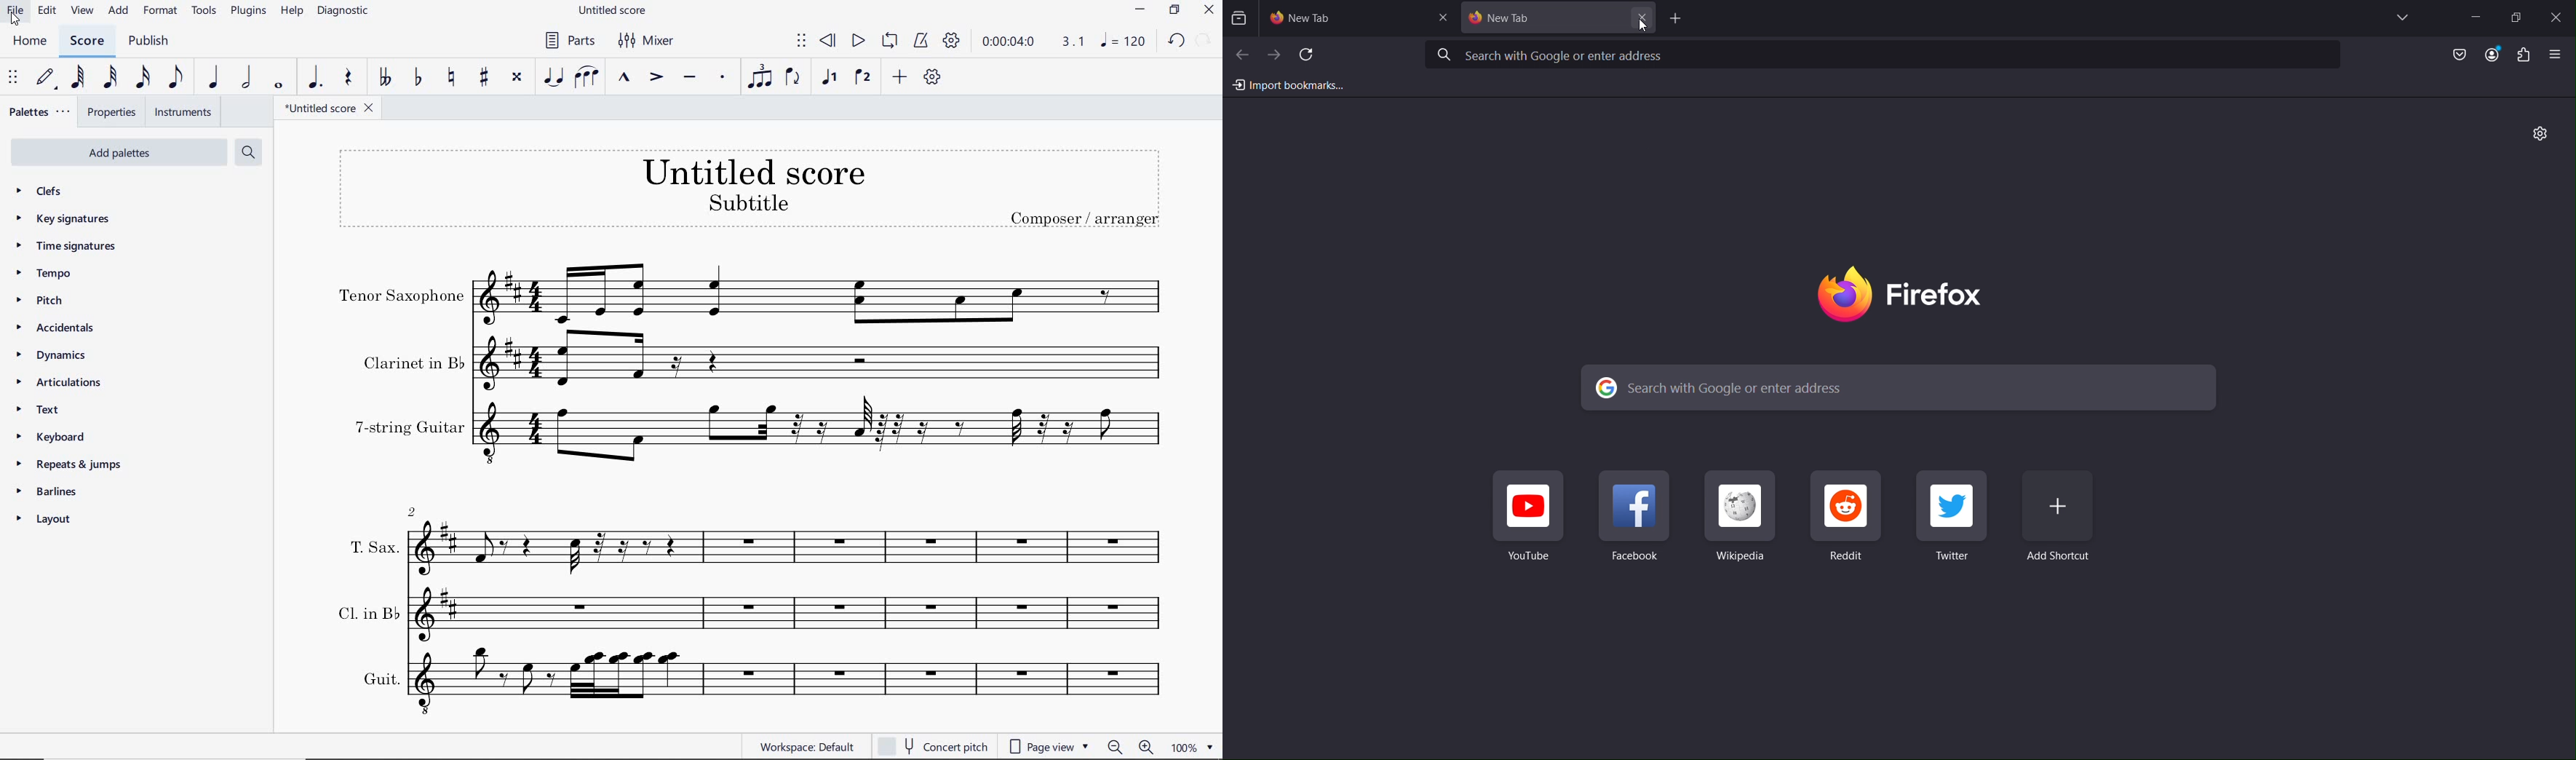  I want to click on tempo, so click(46, 274).